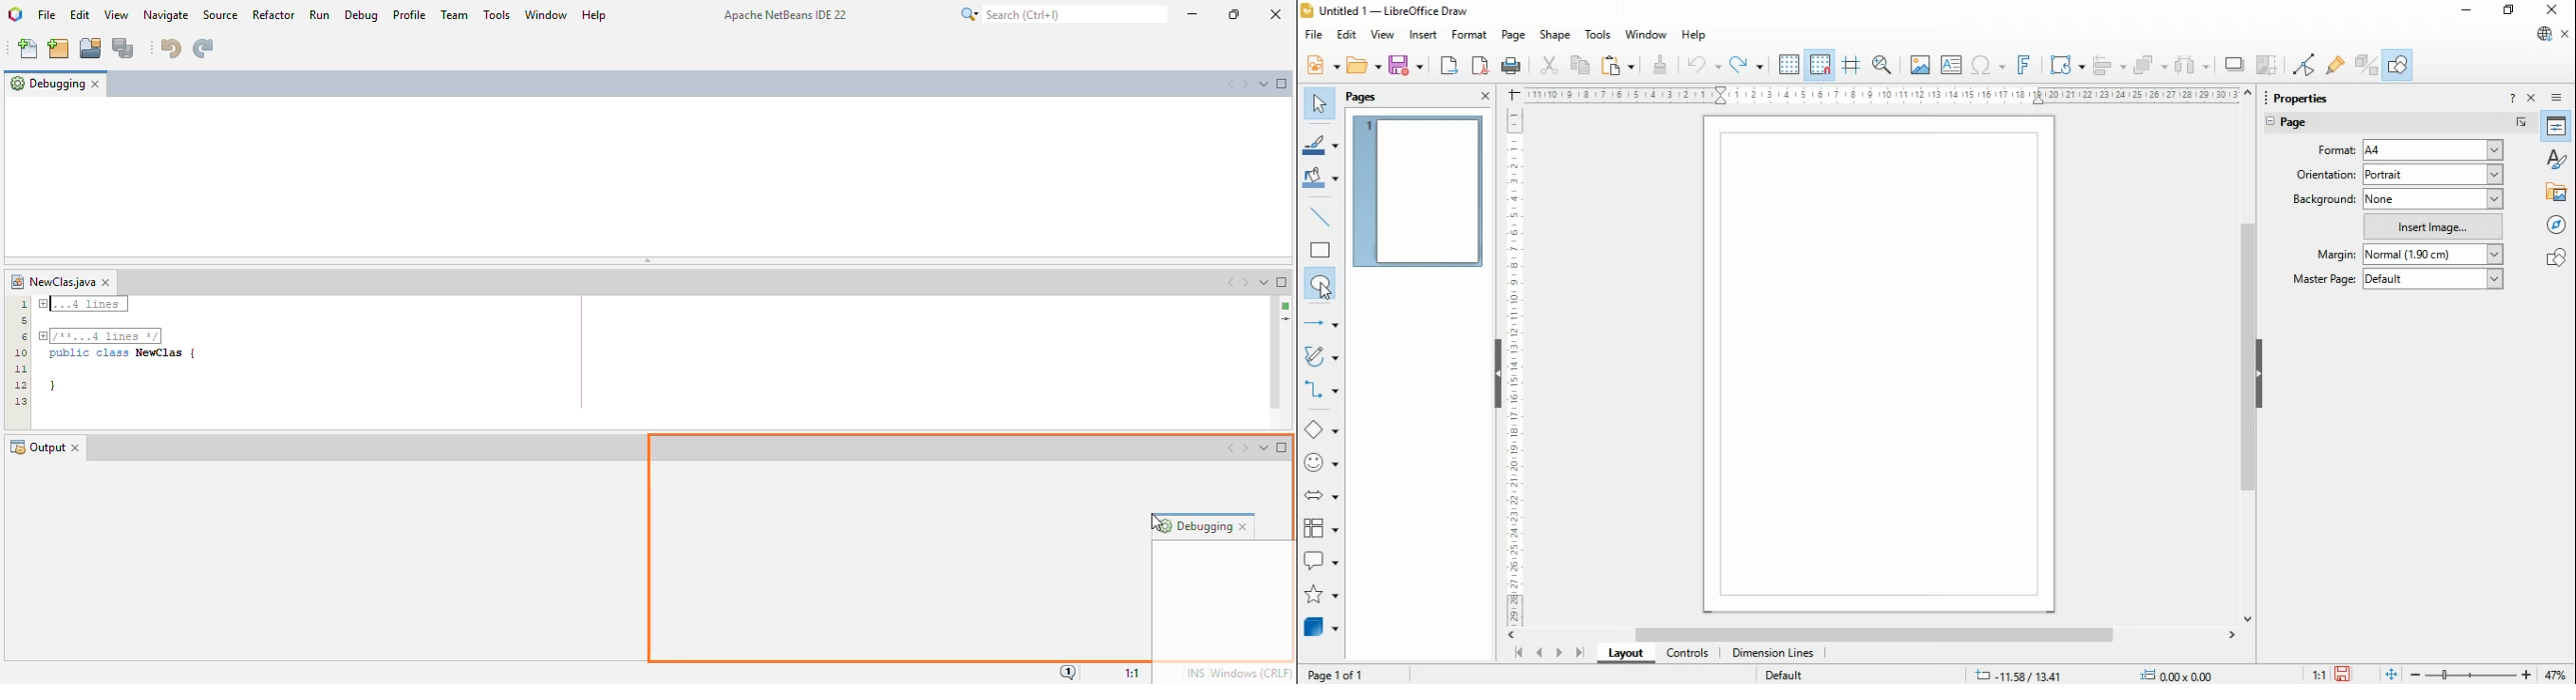 The width and height of the screenshot is (2576, 700). What do you see at coordinates (1405, 65) in the screenshot?
I see `save` at bounding box center [1405, 65].